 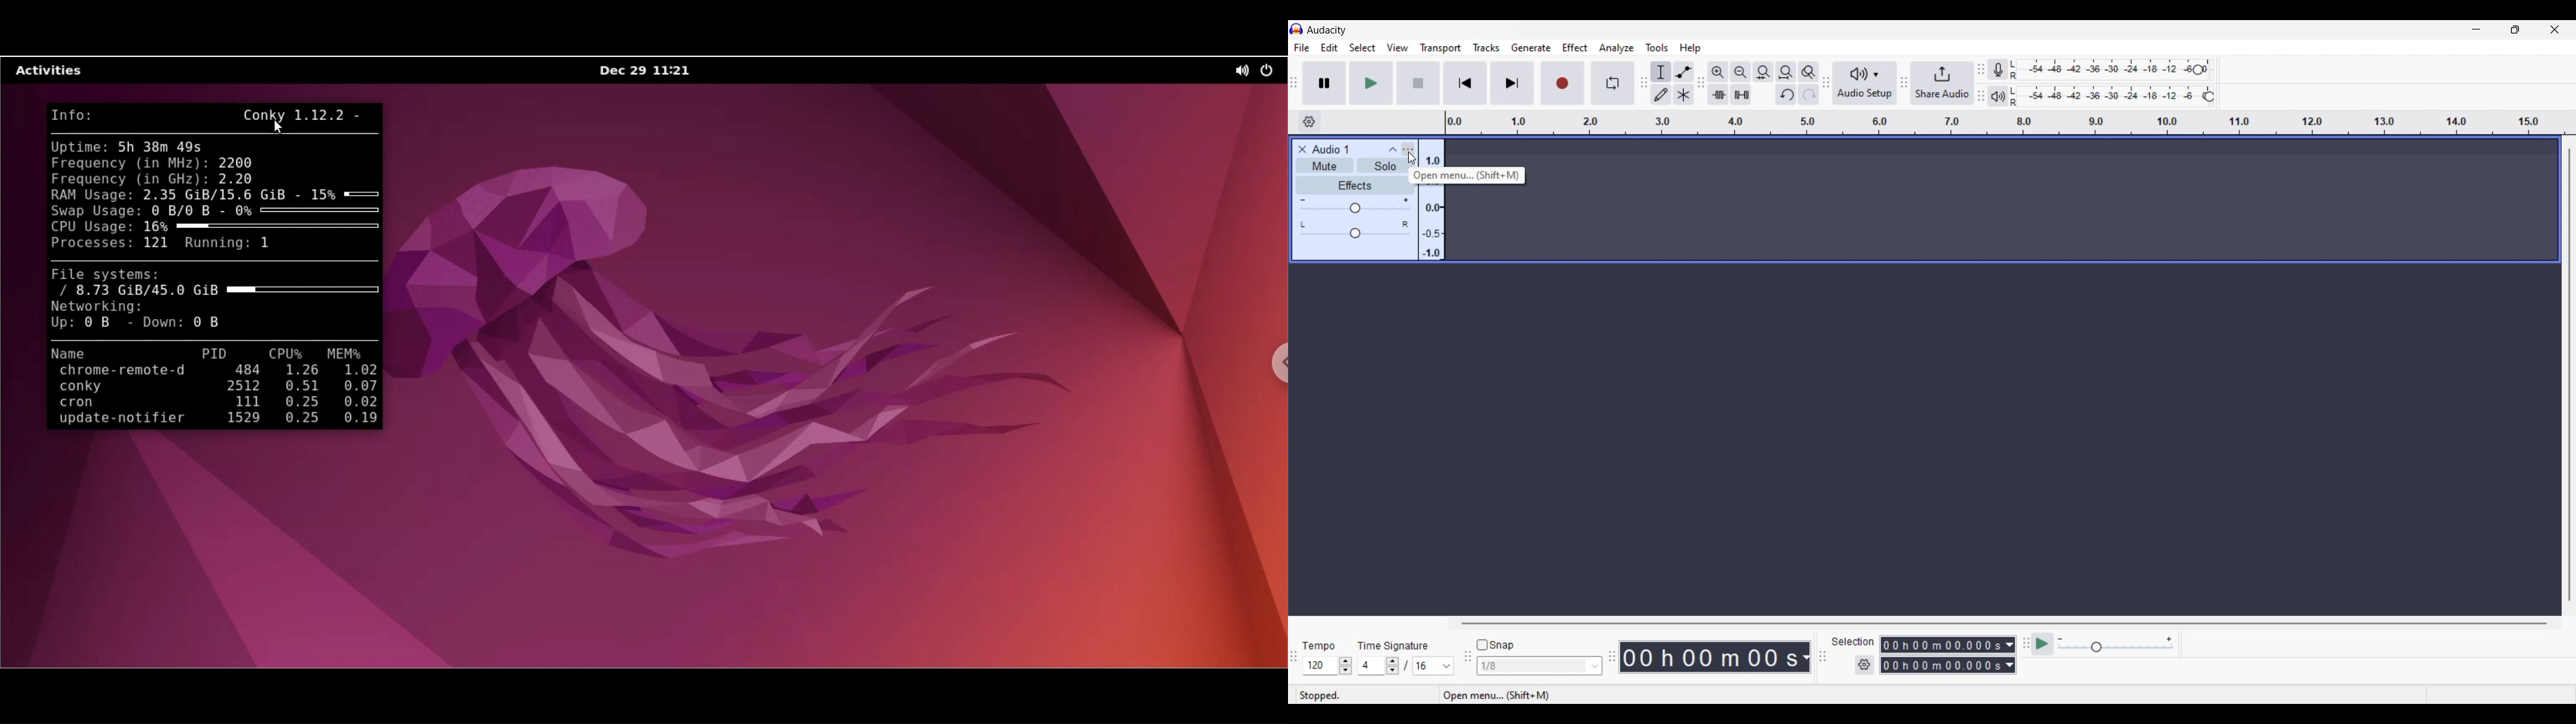 I want to click on Zoom toggle, so click(x=1808, y=72).